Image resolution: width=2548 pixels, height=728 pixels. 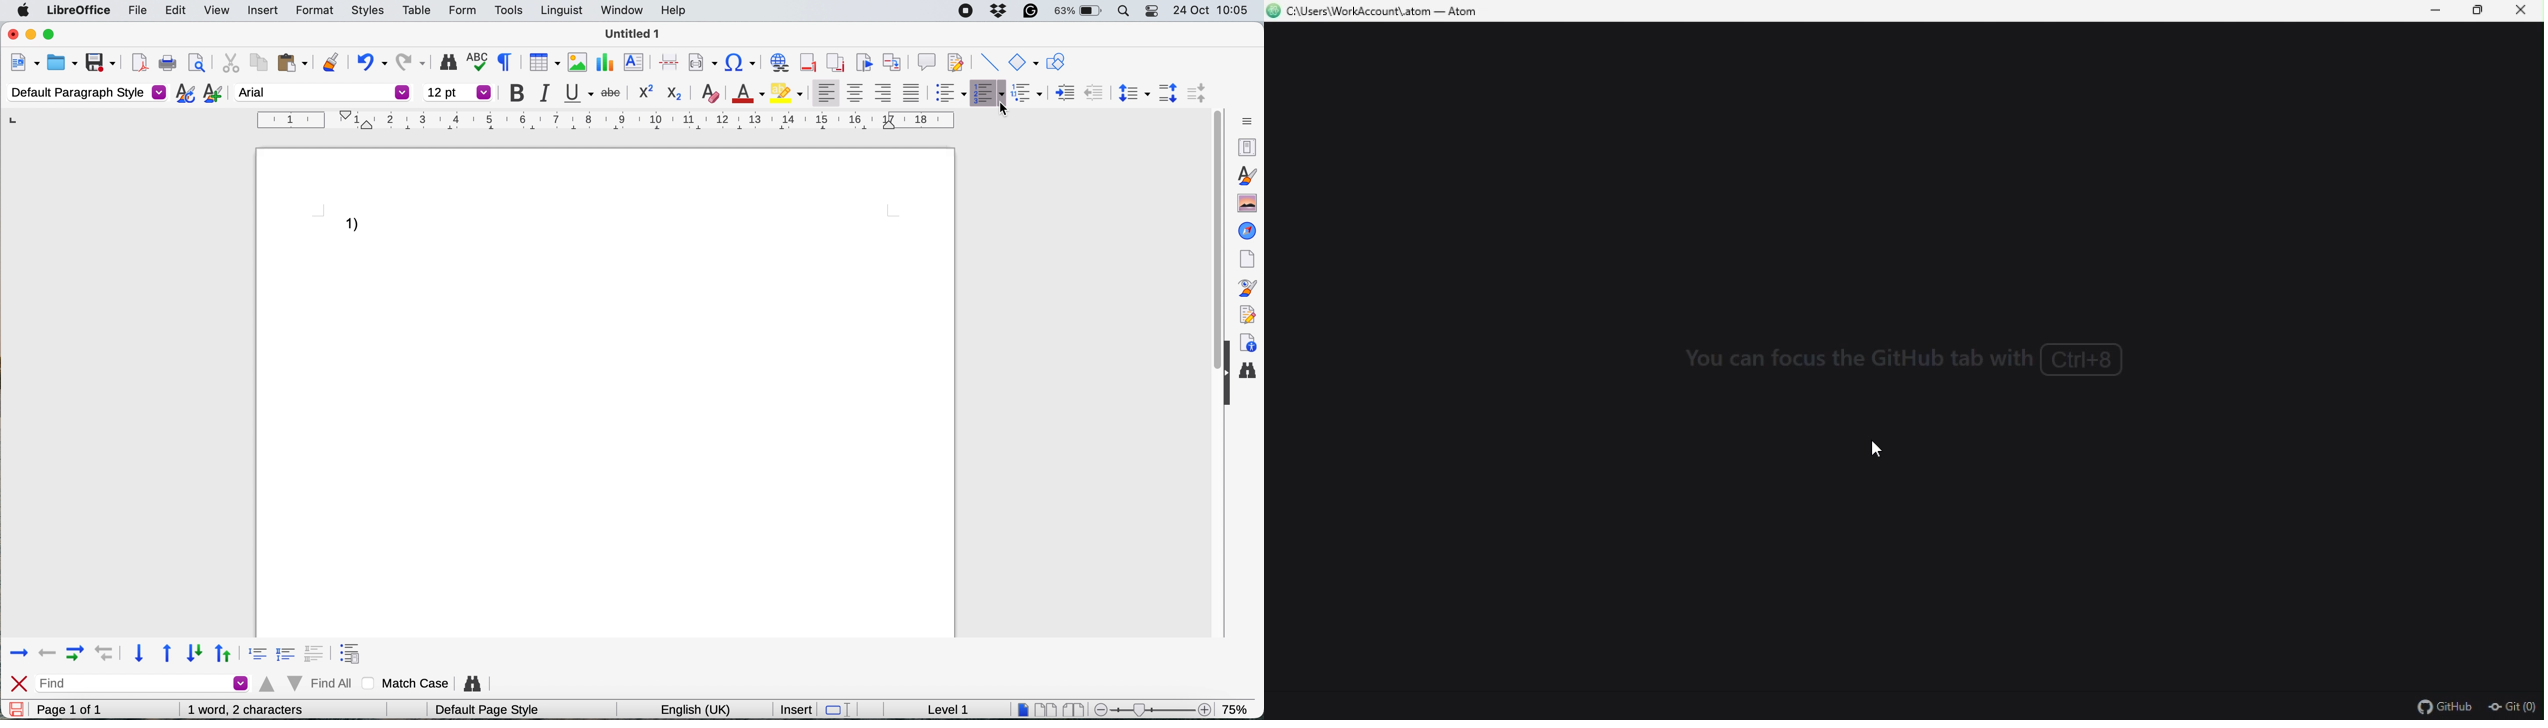 I want to click on zoom scale, so click(x=1156, y=706).